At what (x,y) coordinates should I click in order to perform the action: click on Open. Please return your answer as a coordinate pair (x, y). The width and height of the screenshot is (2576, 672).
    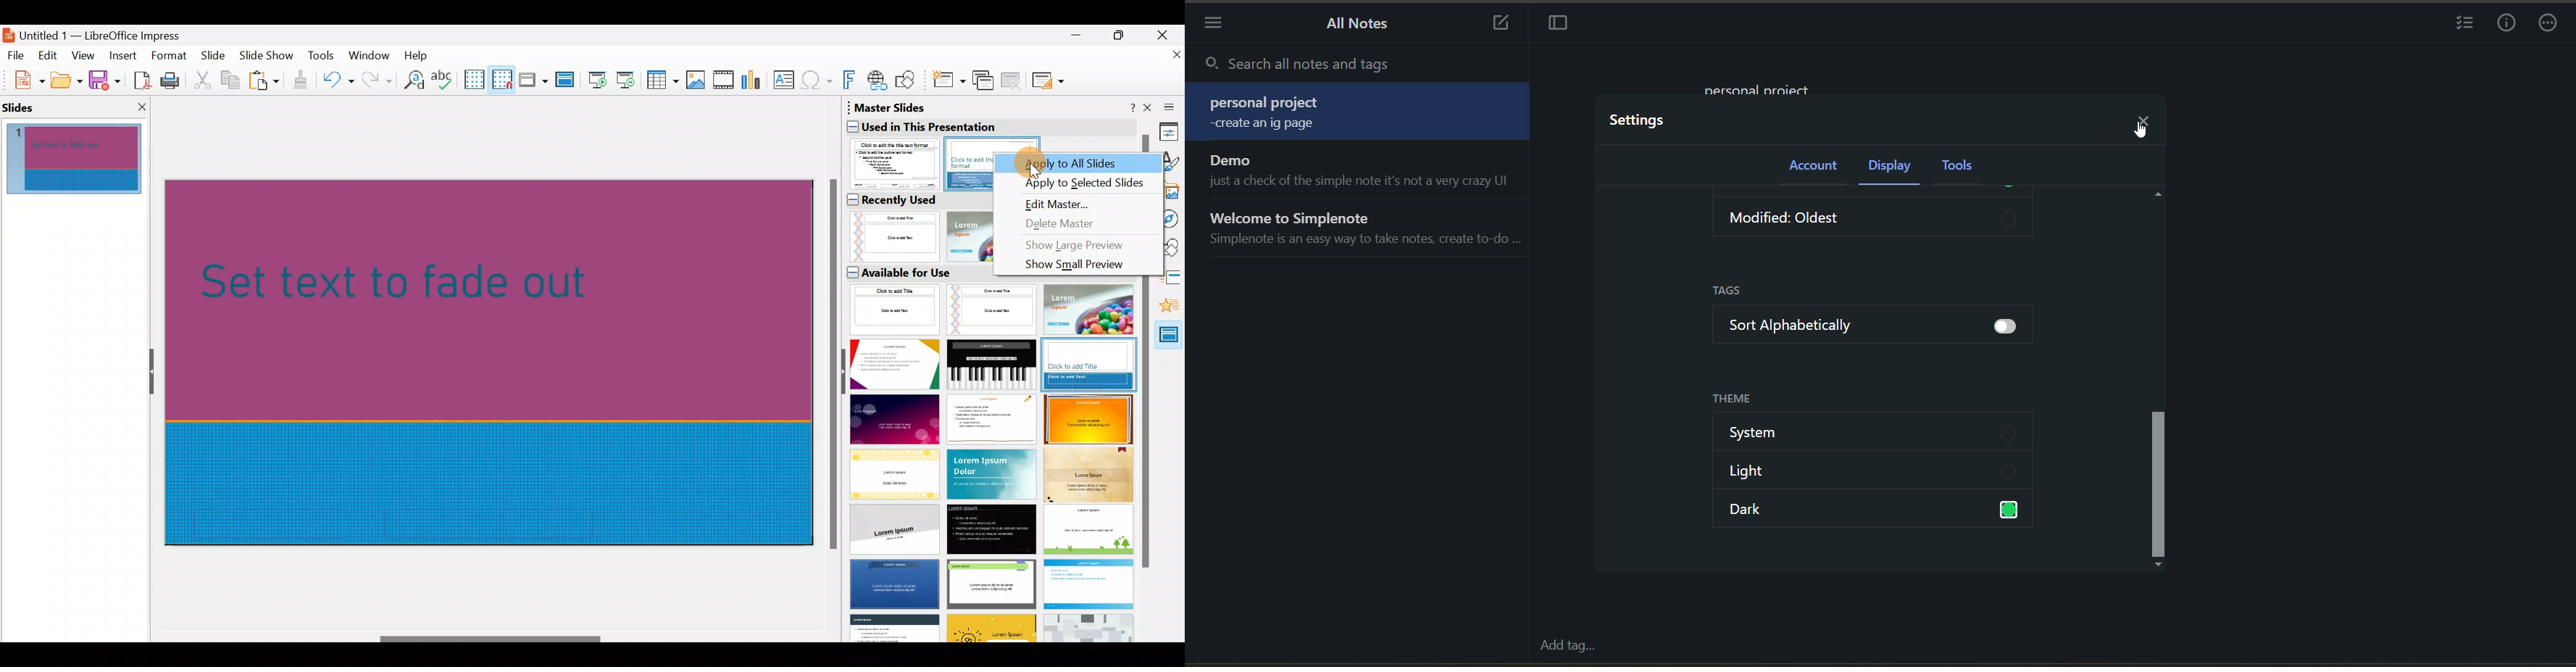
    Looking at the image, I should click on (67, 80).